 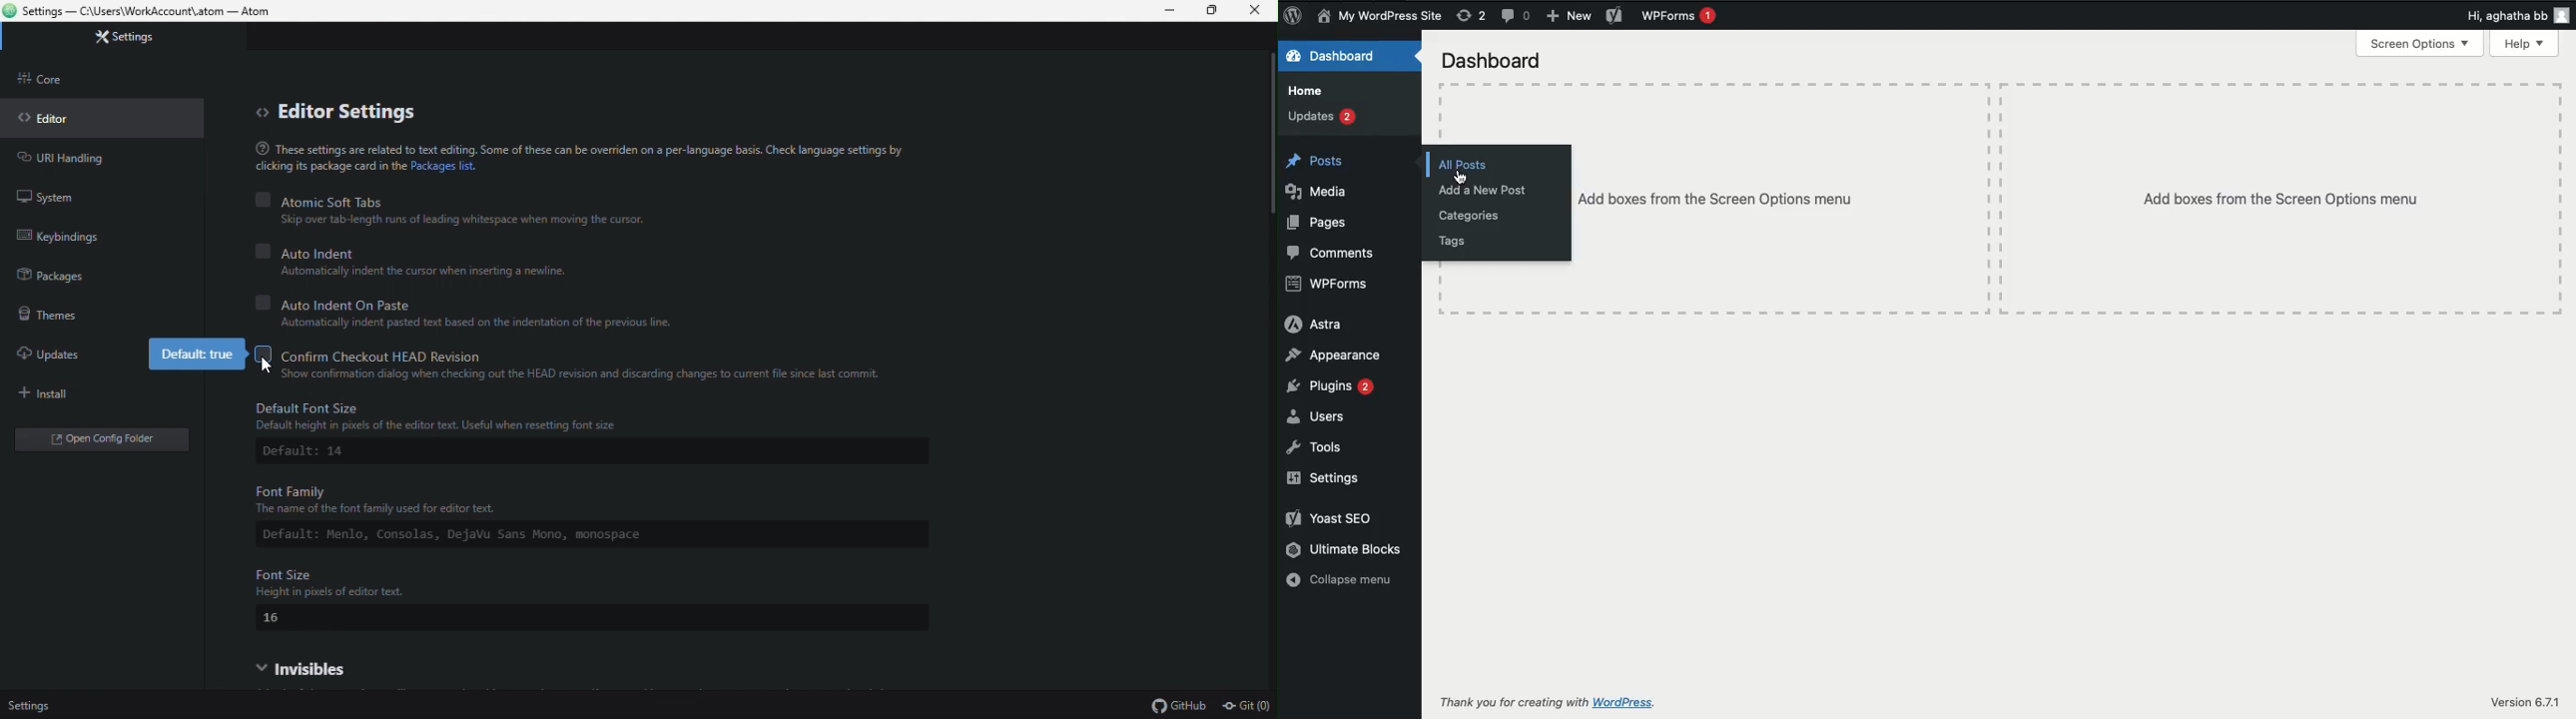 What do you see at coordinates (2421, 45) in the screenshot?
I see `Screen options` at bounding box center [2421, 45].